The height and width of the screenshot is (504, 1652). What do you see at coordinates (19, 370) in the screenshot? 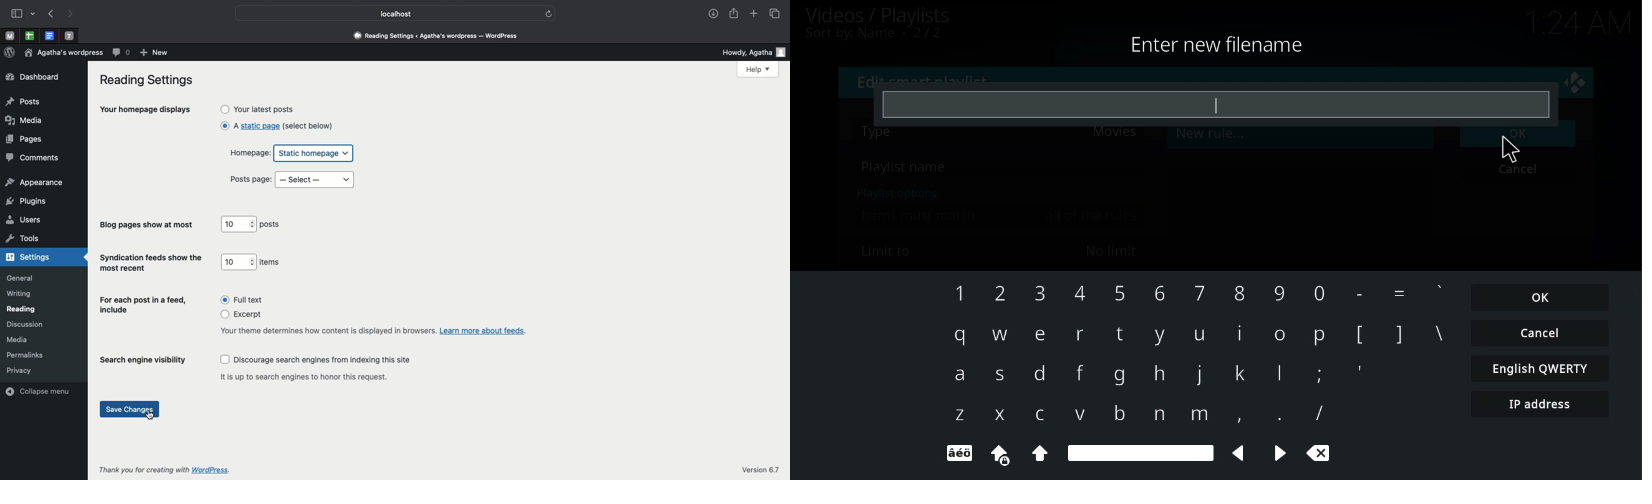
I see `privacy` at bounding box center [19, 370].